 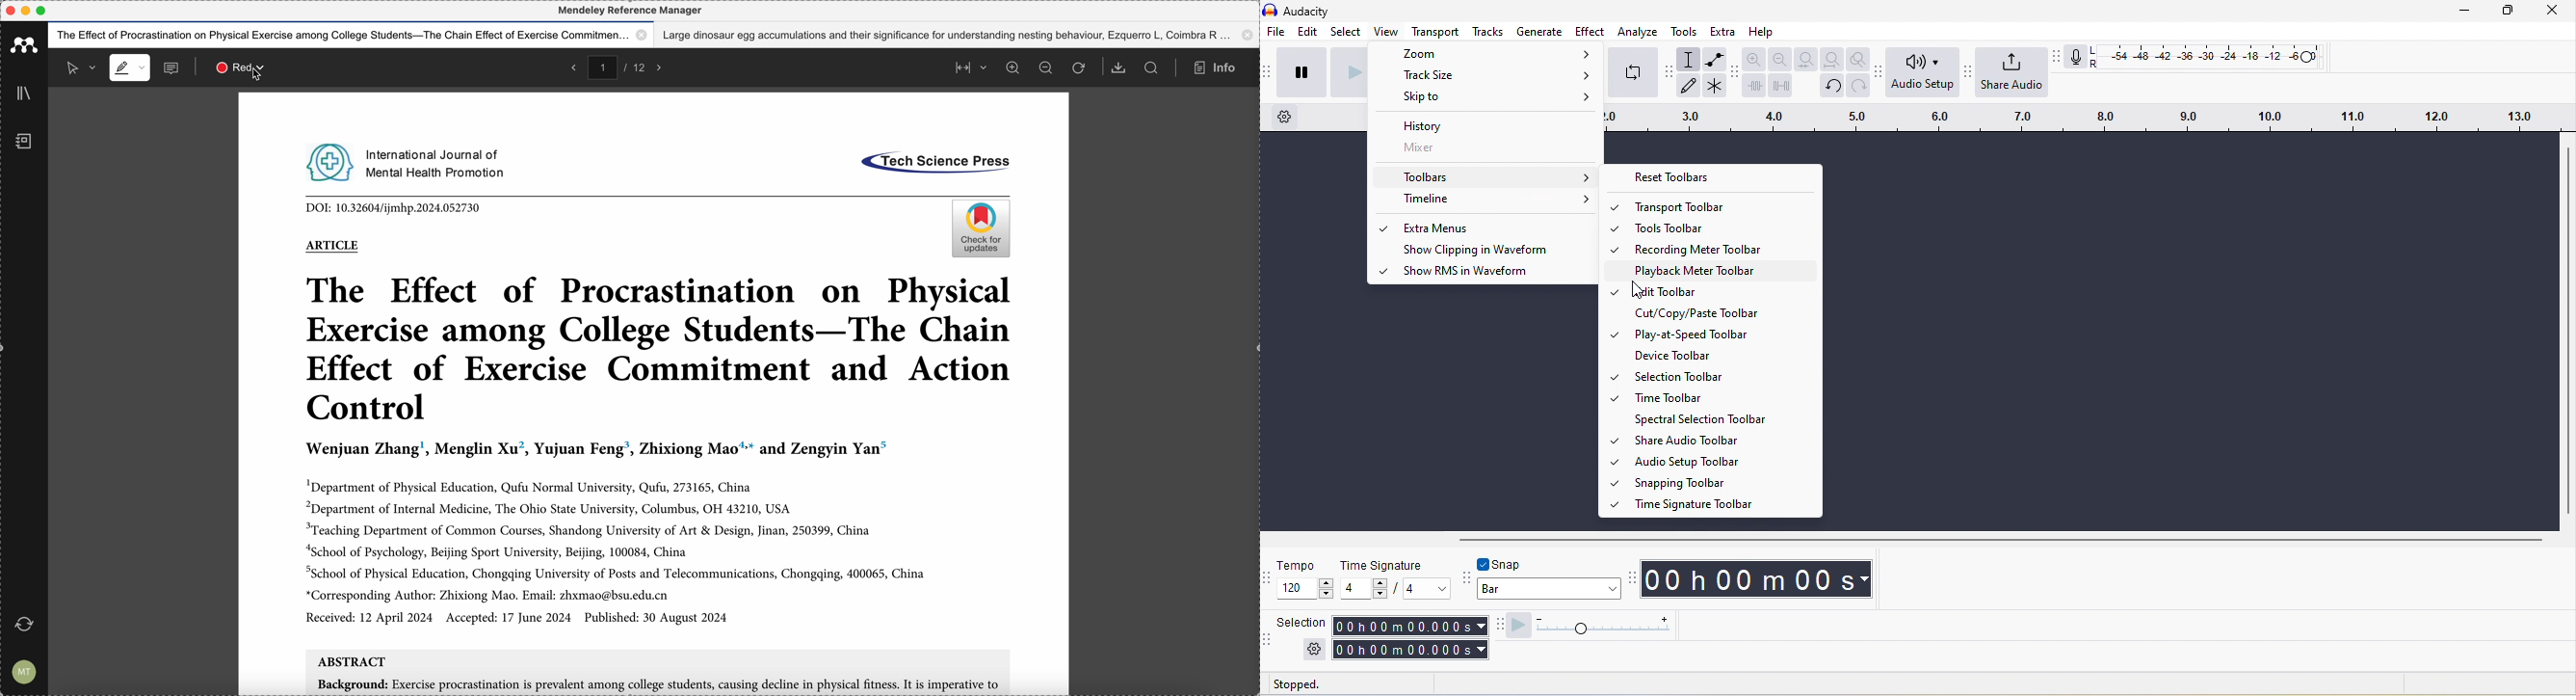 What do you see at coordinates (1048, 69) in the screenshot?
I see `zoom out` at bounding box center [1048, 69].